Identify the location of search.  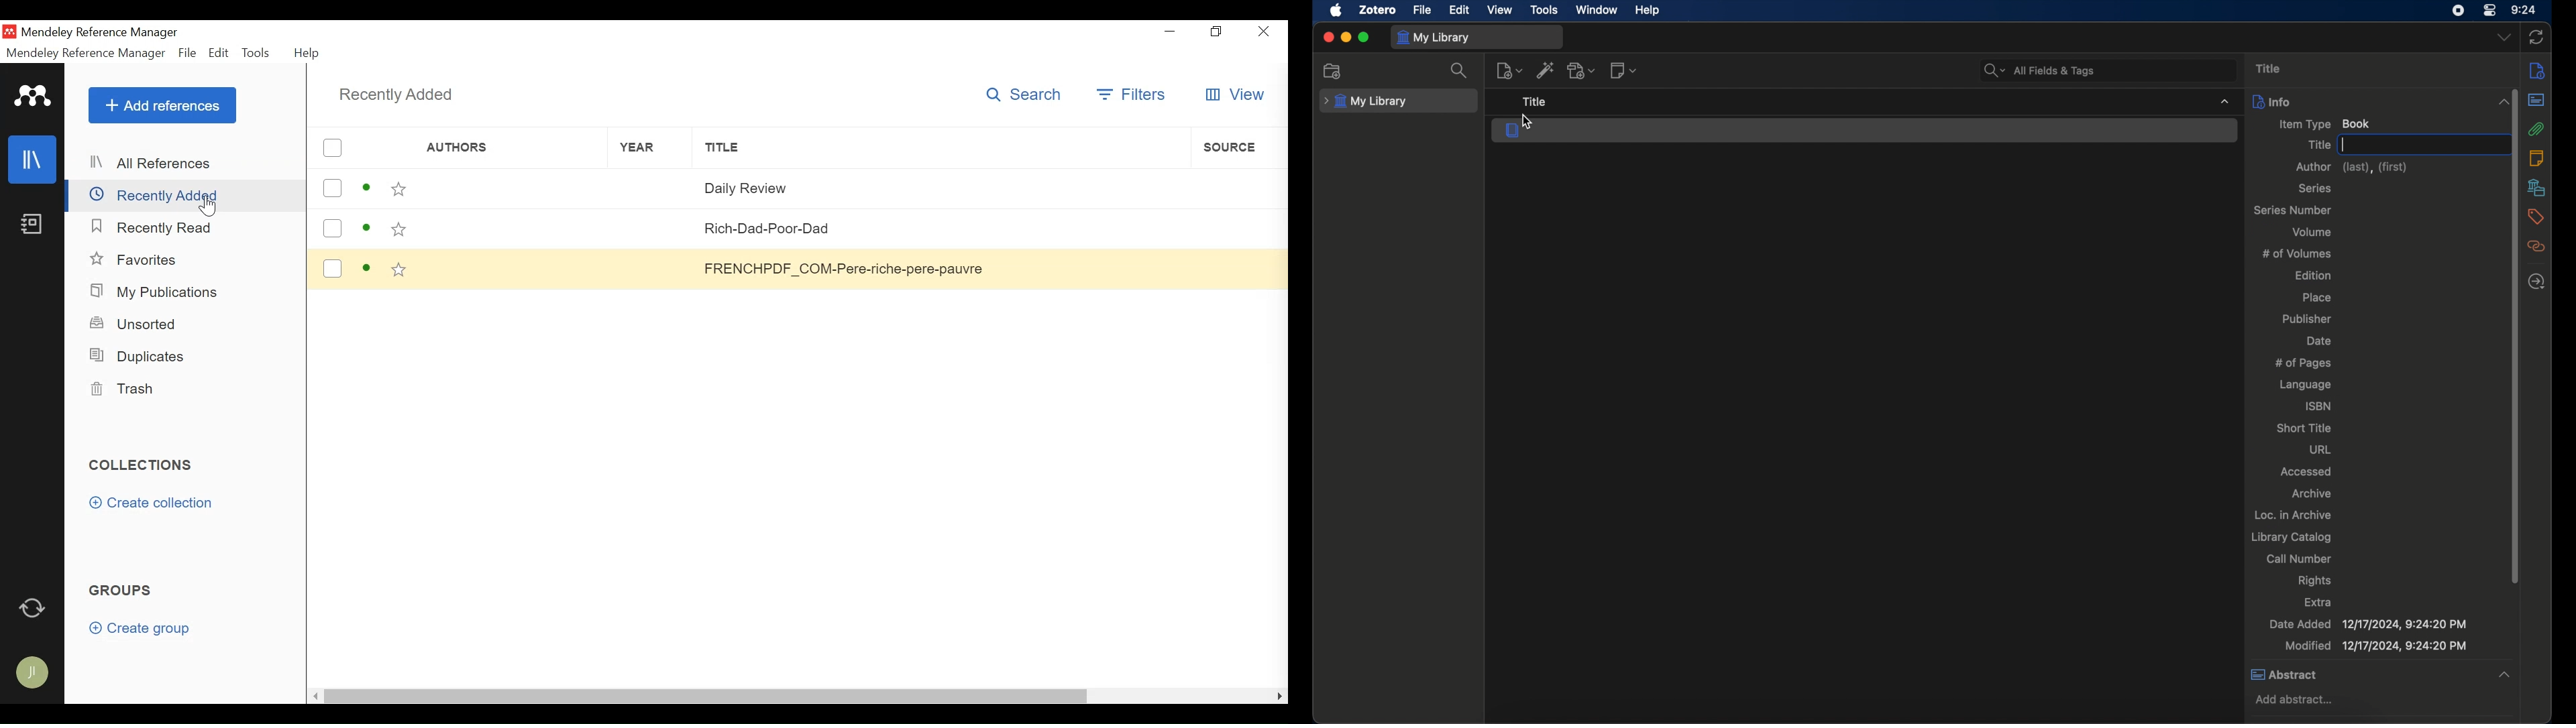
(1460, 71).